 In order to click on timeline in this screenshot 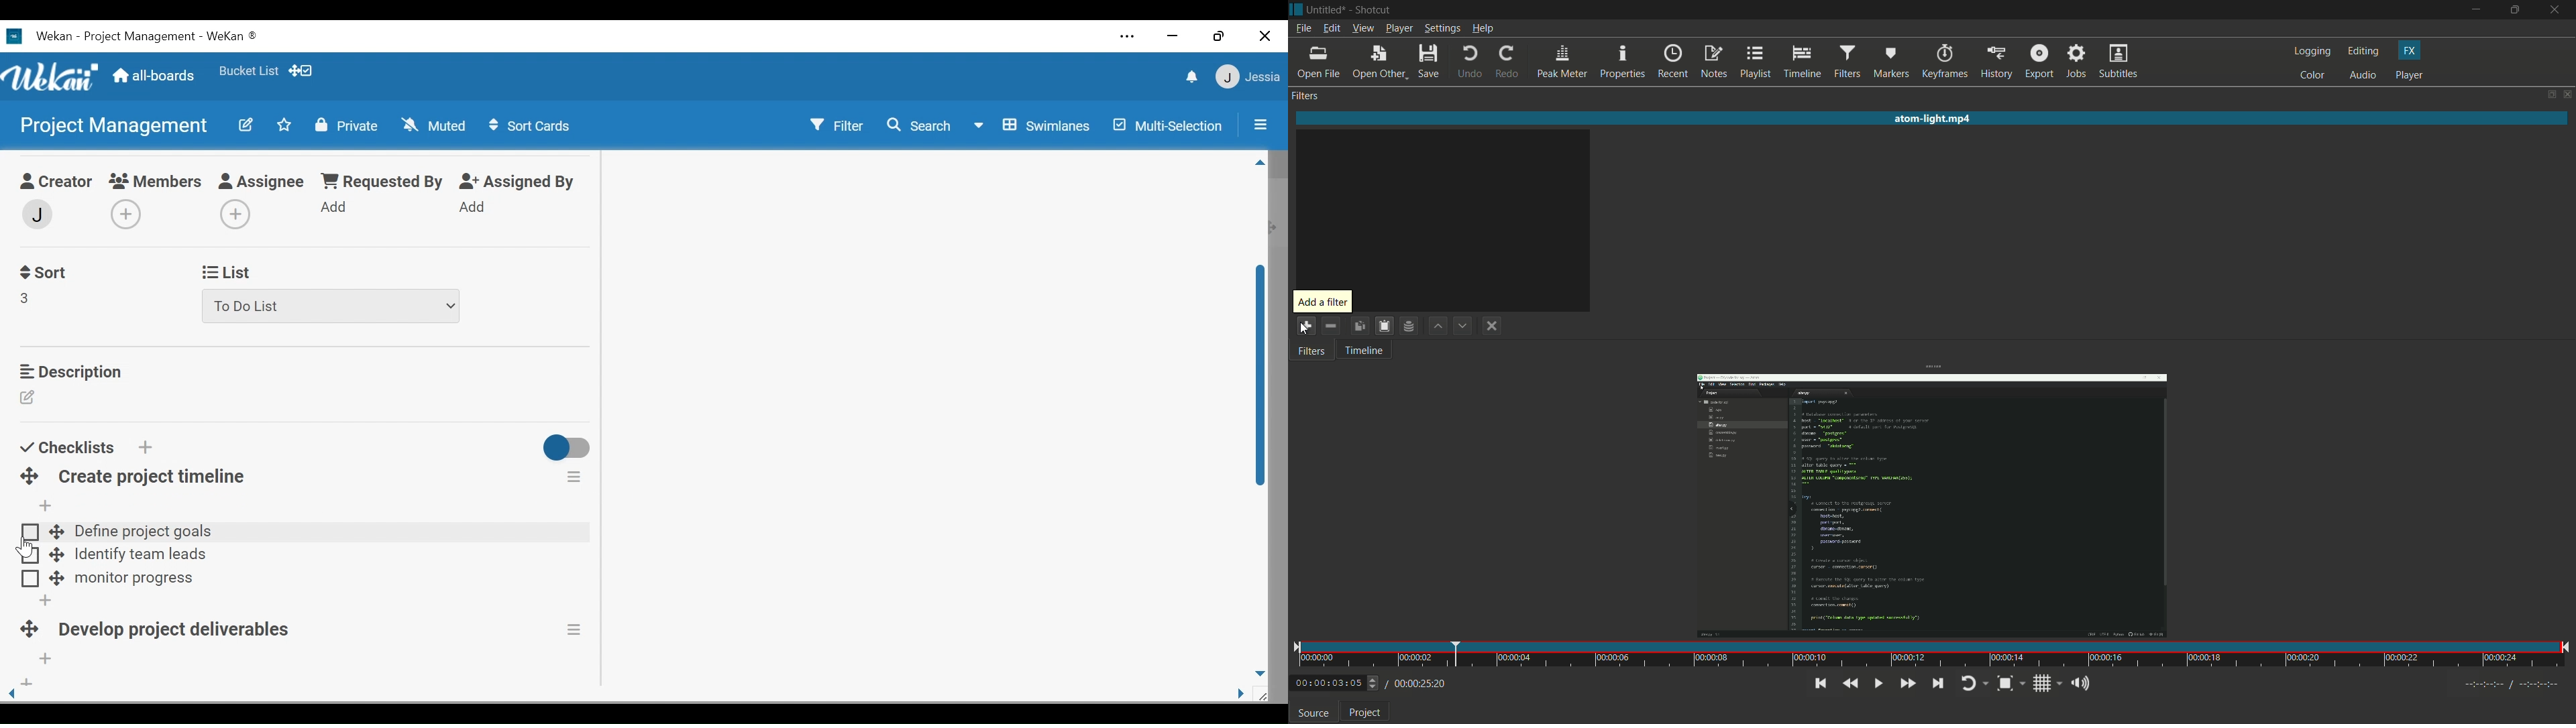, I will do `click(1803, 62)`.